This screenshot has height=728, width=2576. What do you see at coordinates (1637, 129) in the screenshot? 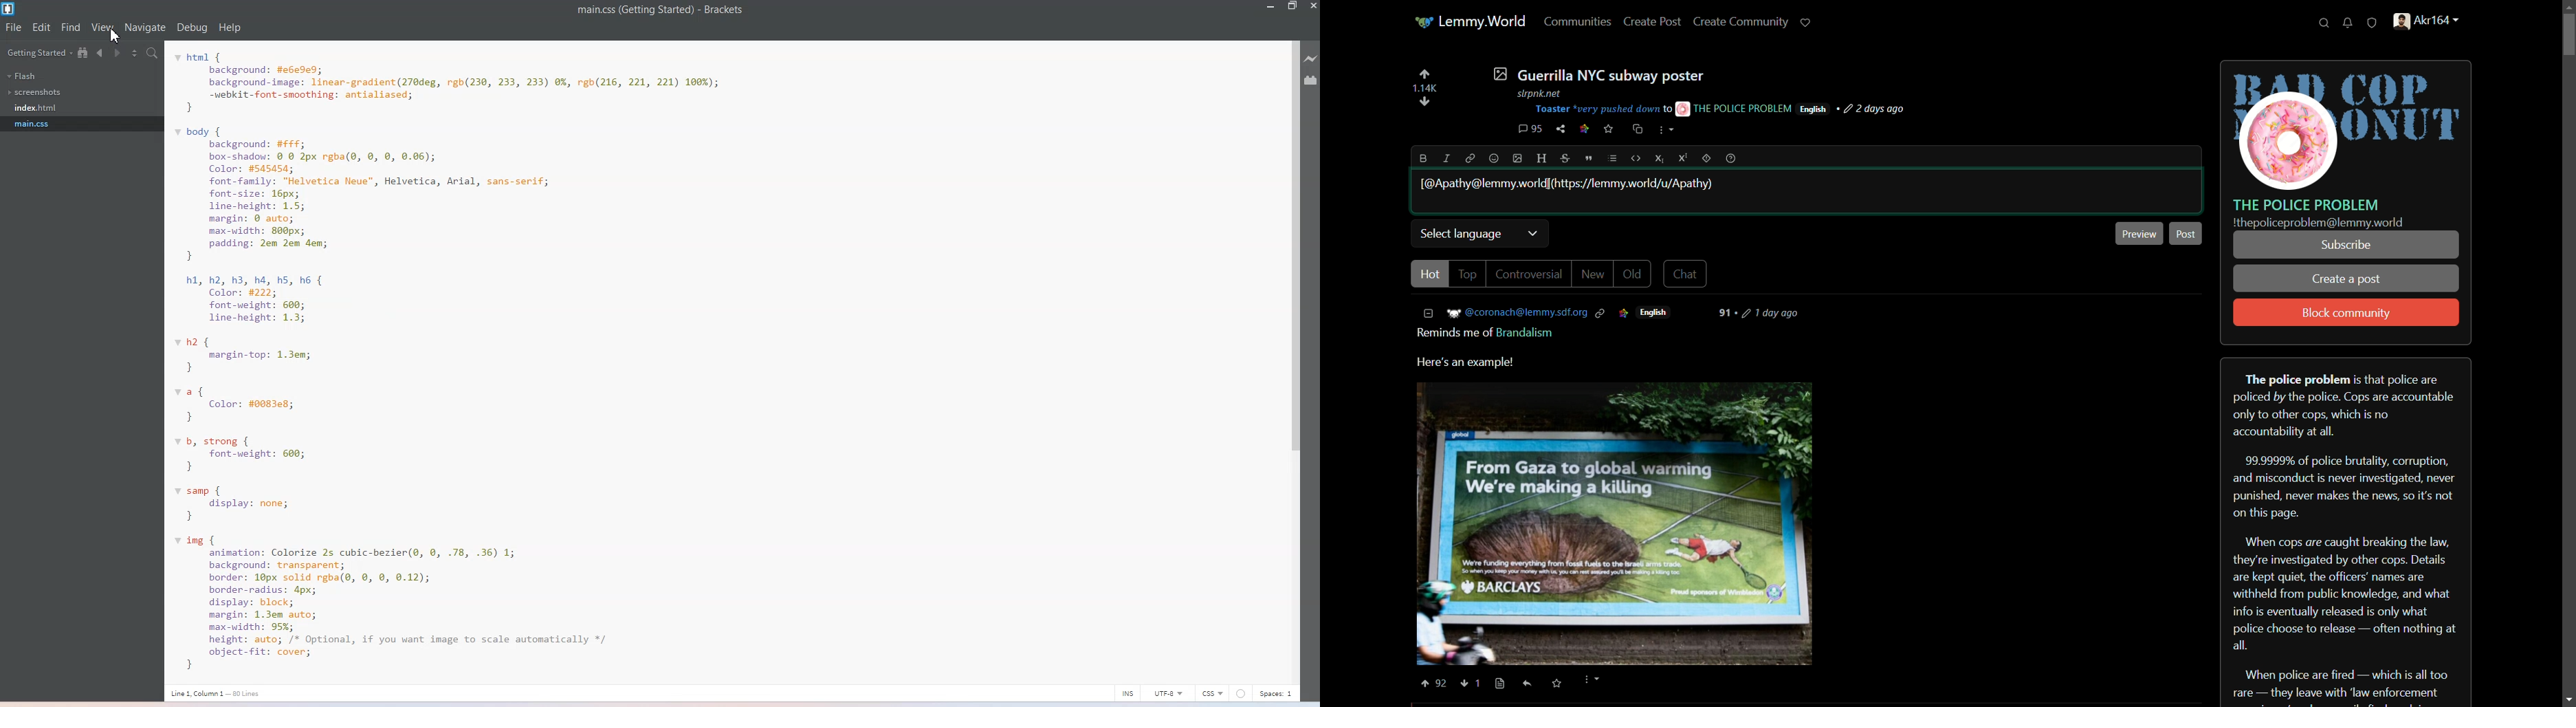
I see `cross-post` at bounding box center [1637, 129].